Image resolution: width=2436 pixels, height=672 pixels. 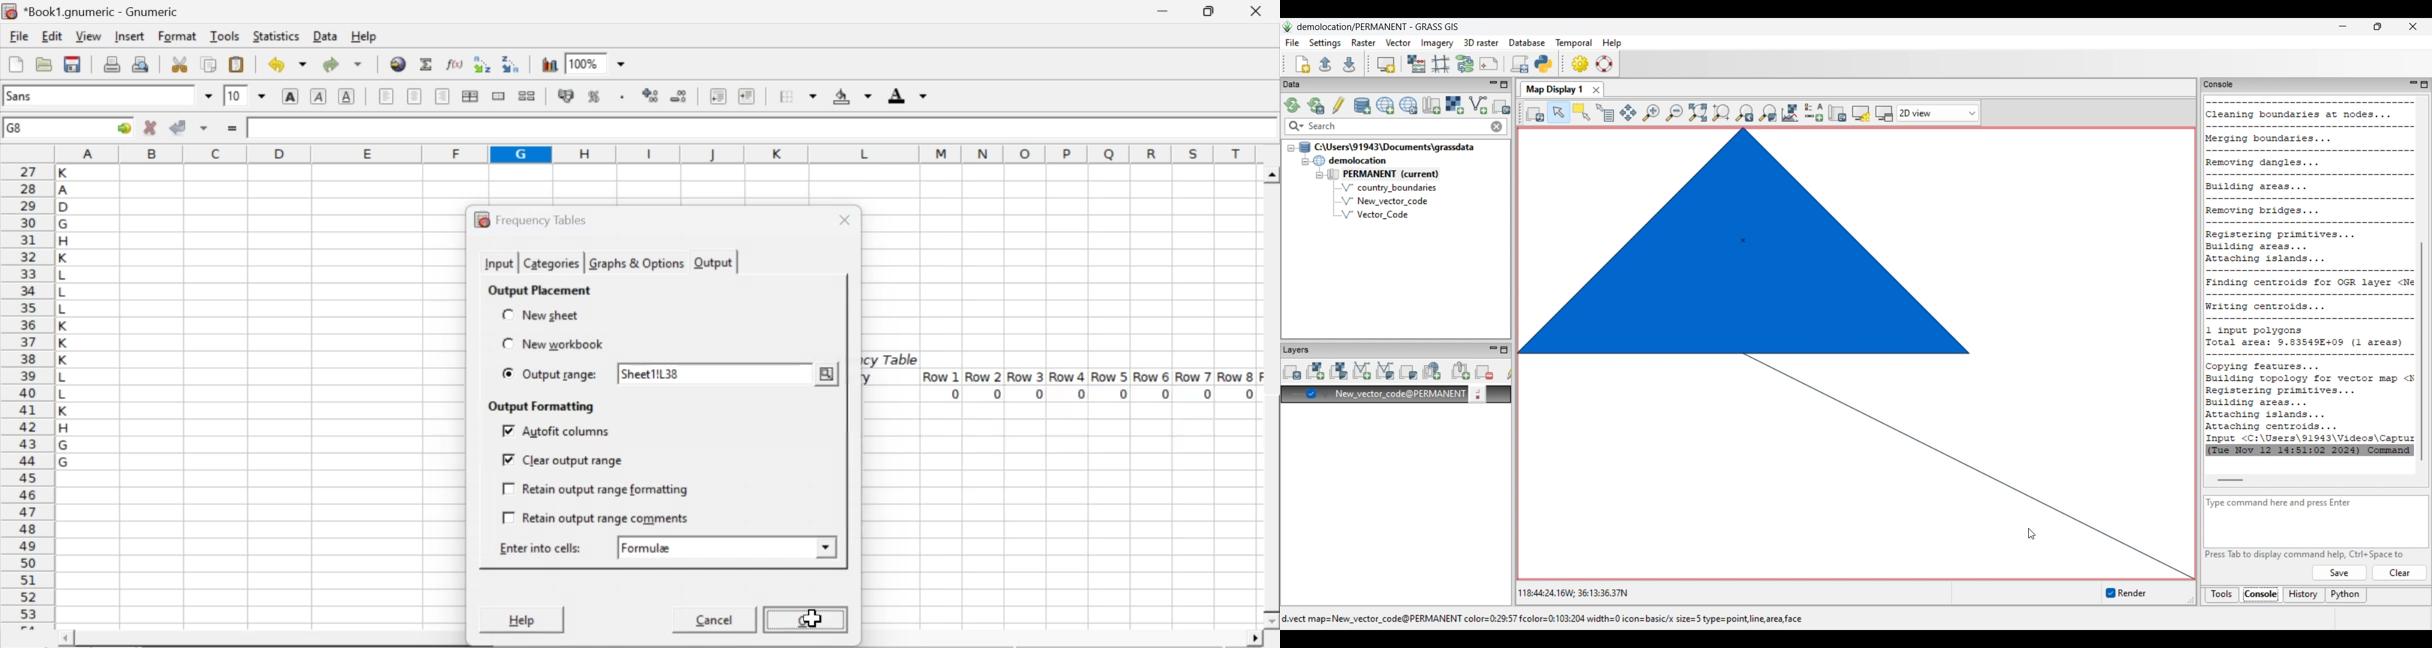 I want to click on copy, so click(x=210, y=64).